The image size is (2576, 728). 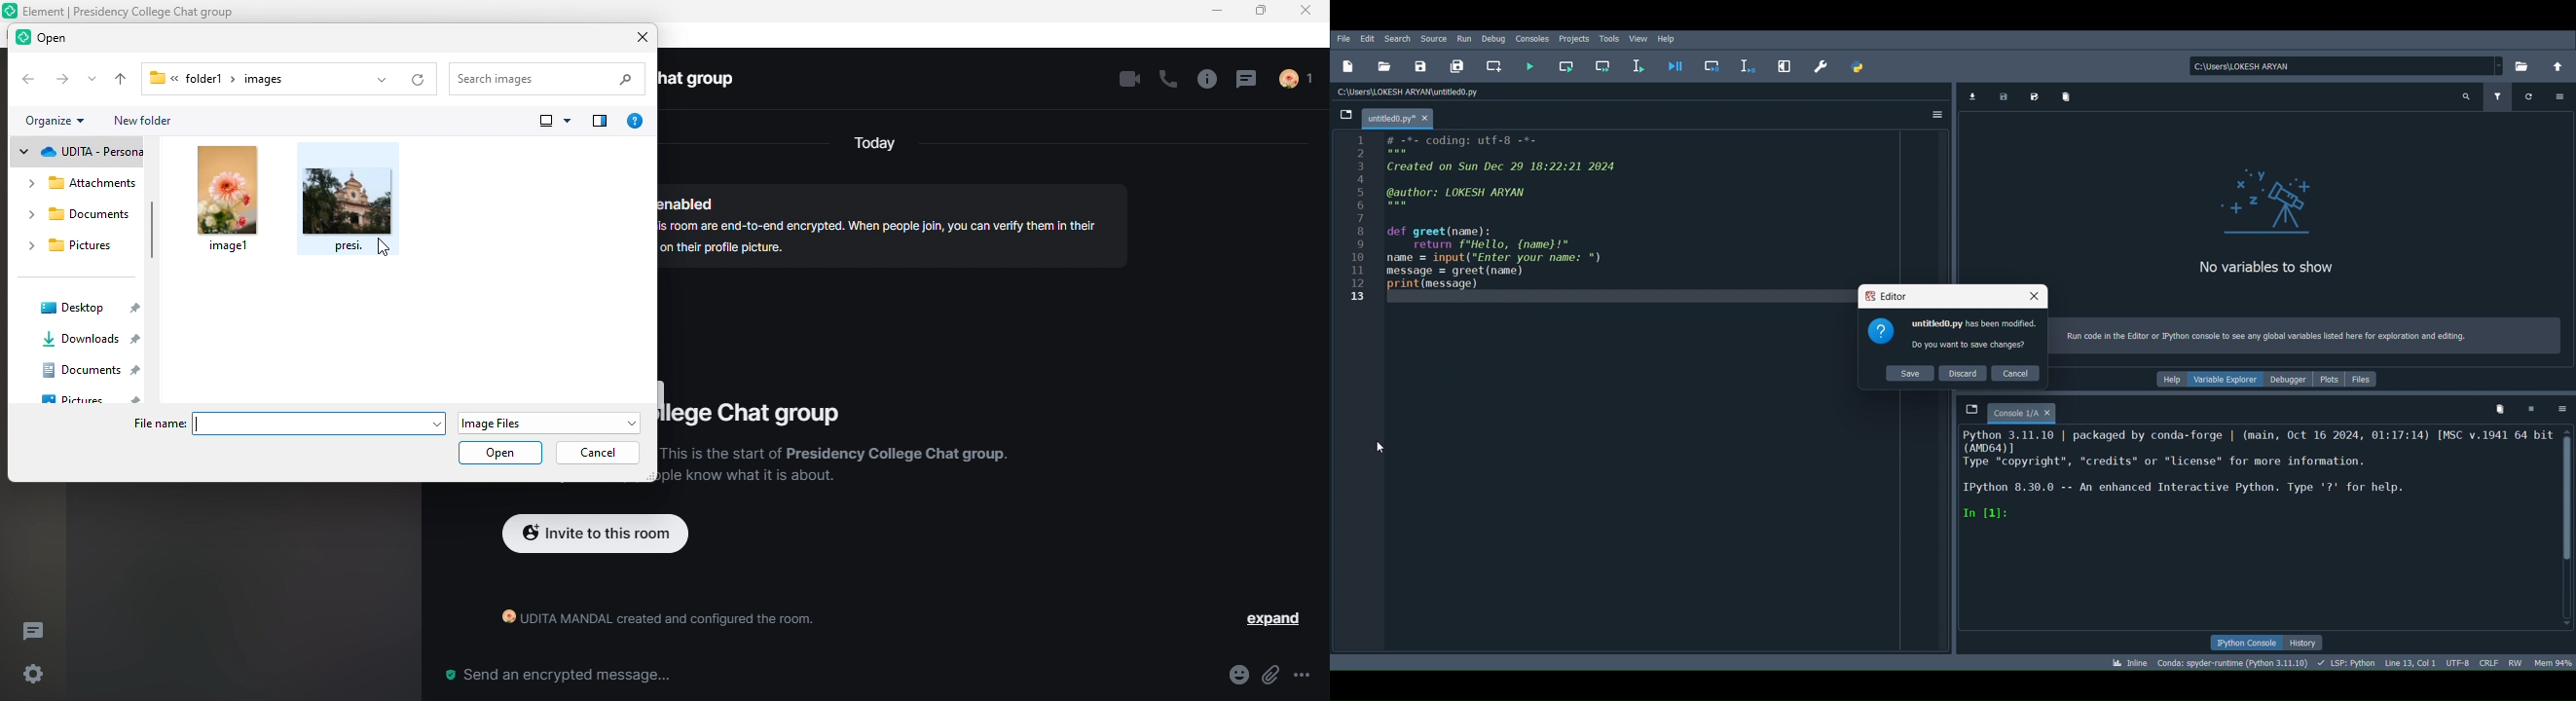 What do you see at coordinates (1385, 65) in the screenshot?
I see `Open file (Ctrl + O)` at bounding box center [1385, 65].